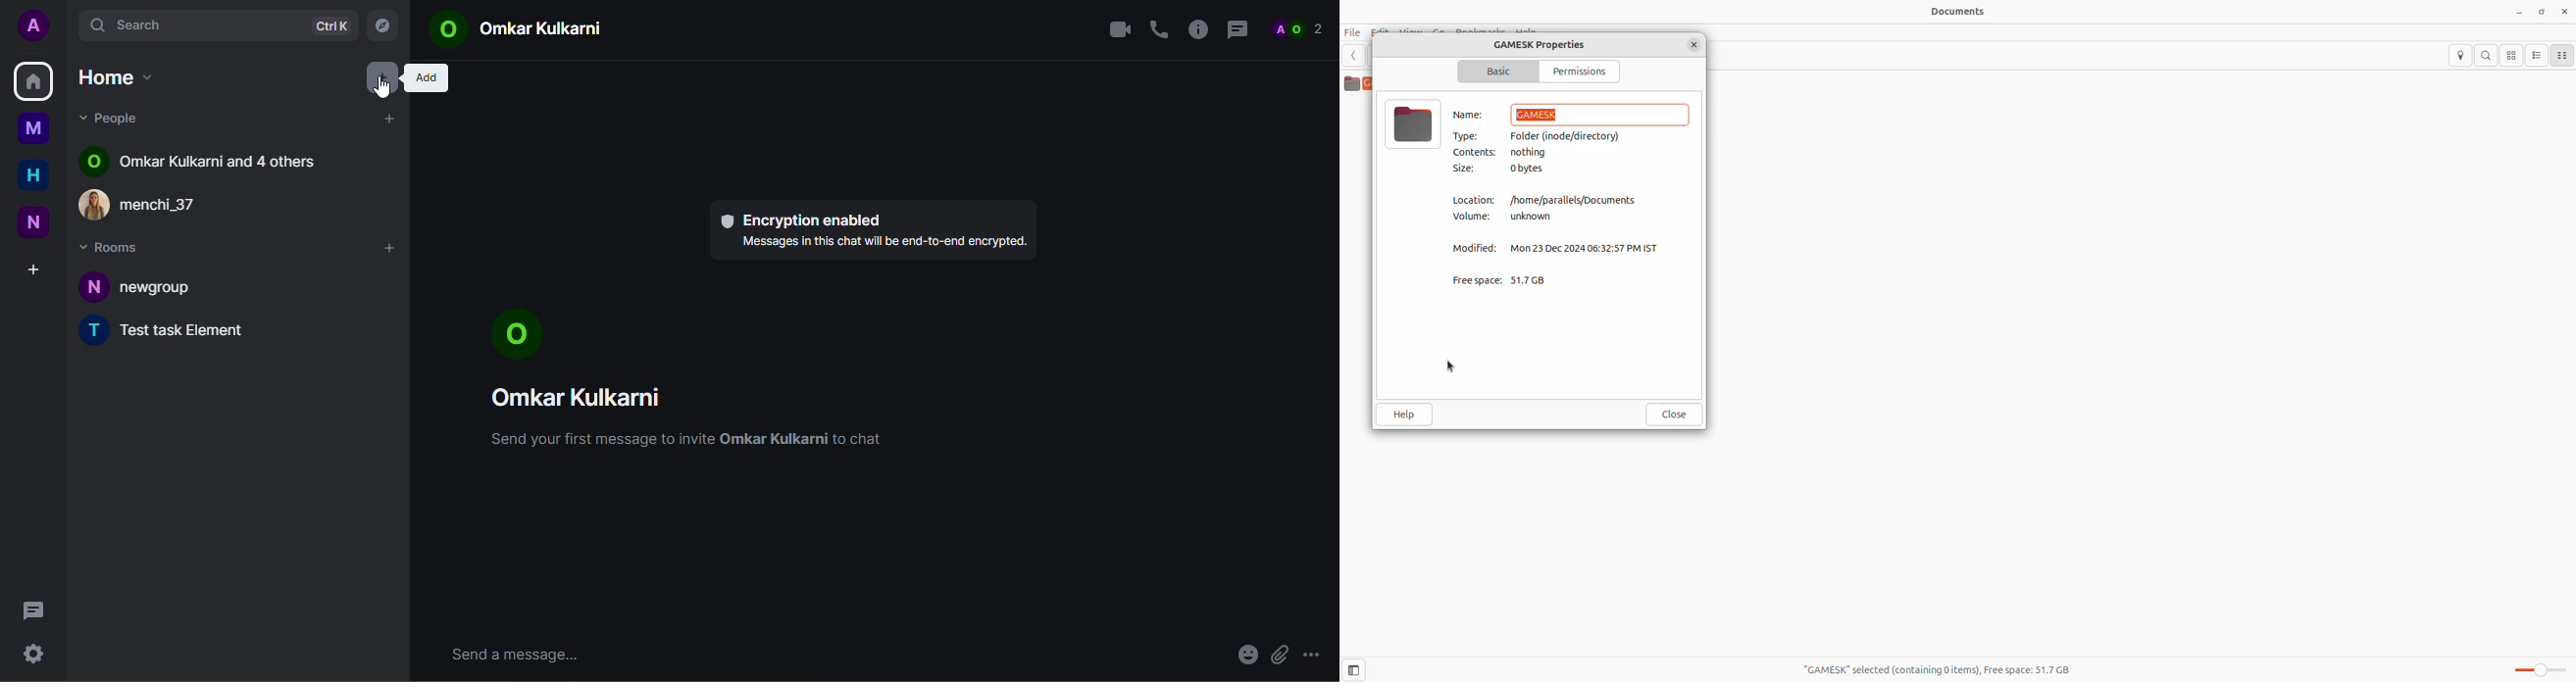 The width and height of the screenshot is (2576, 700). What do you see at coordinates (1577, 198) in the screenshot?
I see `/home/parallels/Documents` at bounding box center [1577, 198].